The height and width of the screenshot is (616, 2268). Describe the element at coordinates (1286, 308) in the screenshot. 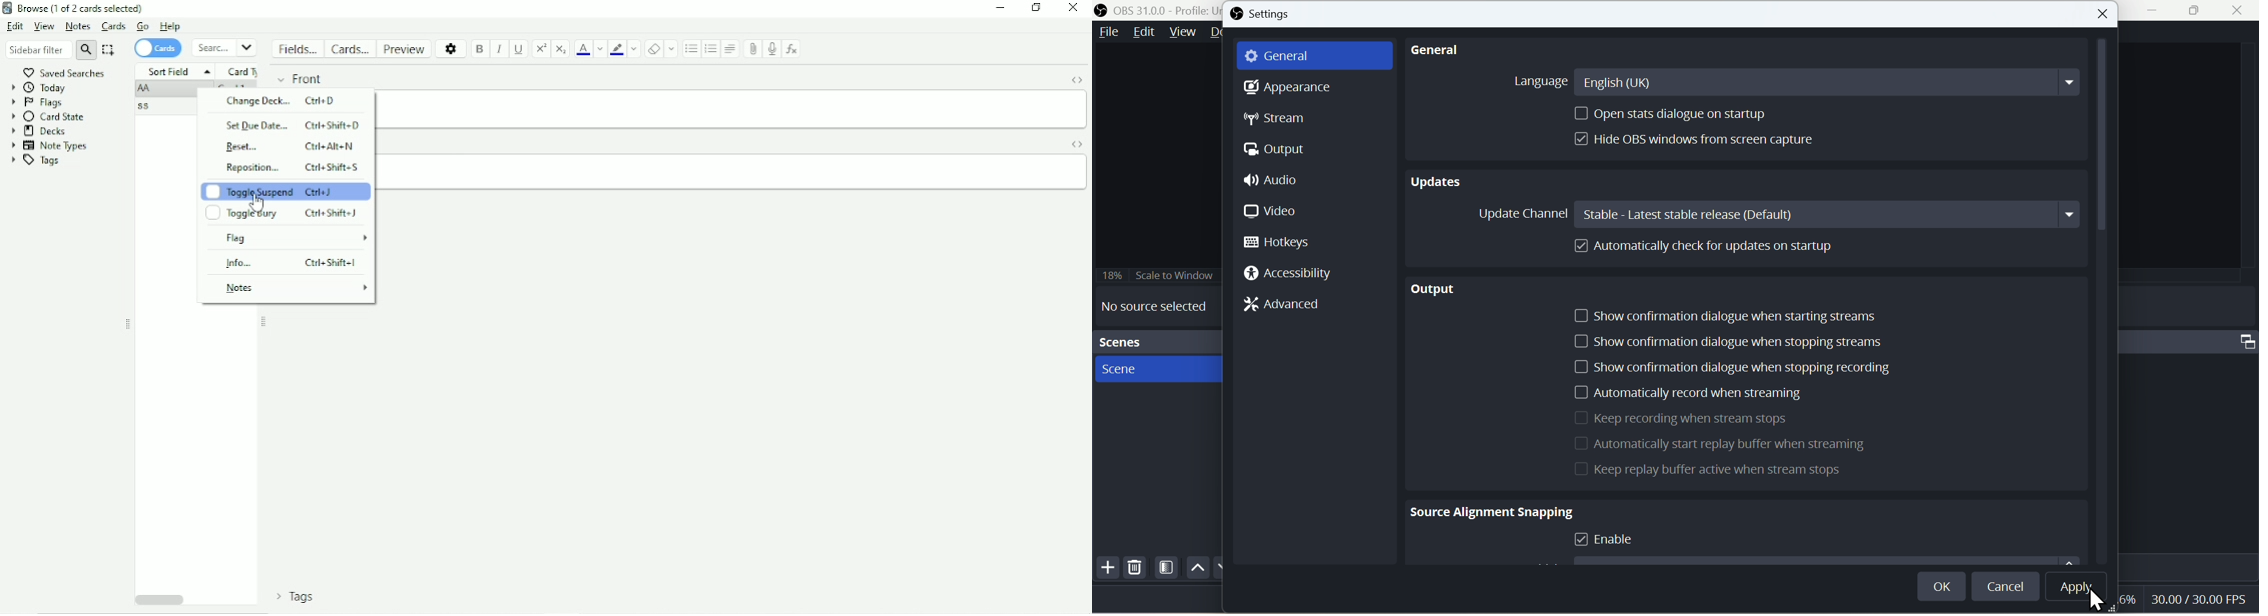

I see `Advanced` at that location.